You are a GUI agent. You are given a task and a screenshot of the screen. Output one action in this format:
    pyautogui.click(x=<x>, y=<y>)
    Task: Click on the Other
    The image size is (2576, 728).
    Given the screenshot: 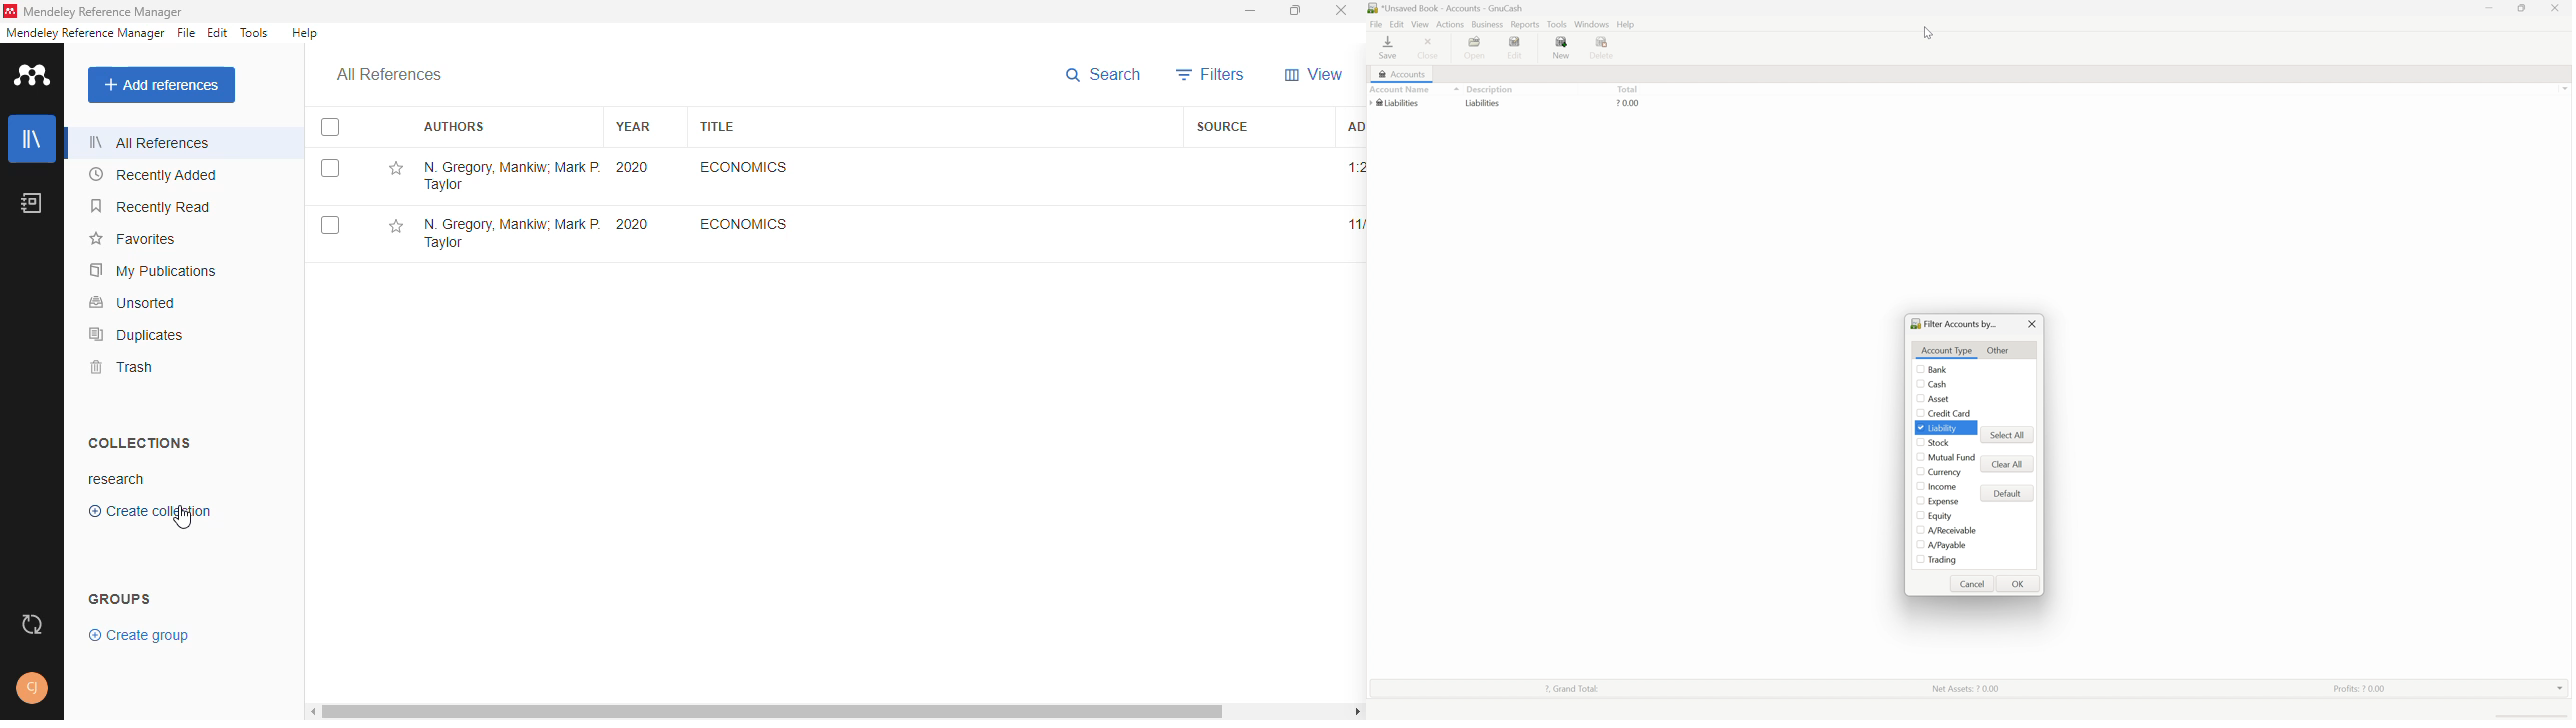 What is the action you would take?
    pyautogui.click(x=1999, y=350)
    